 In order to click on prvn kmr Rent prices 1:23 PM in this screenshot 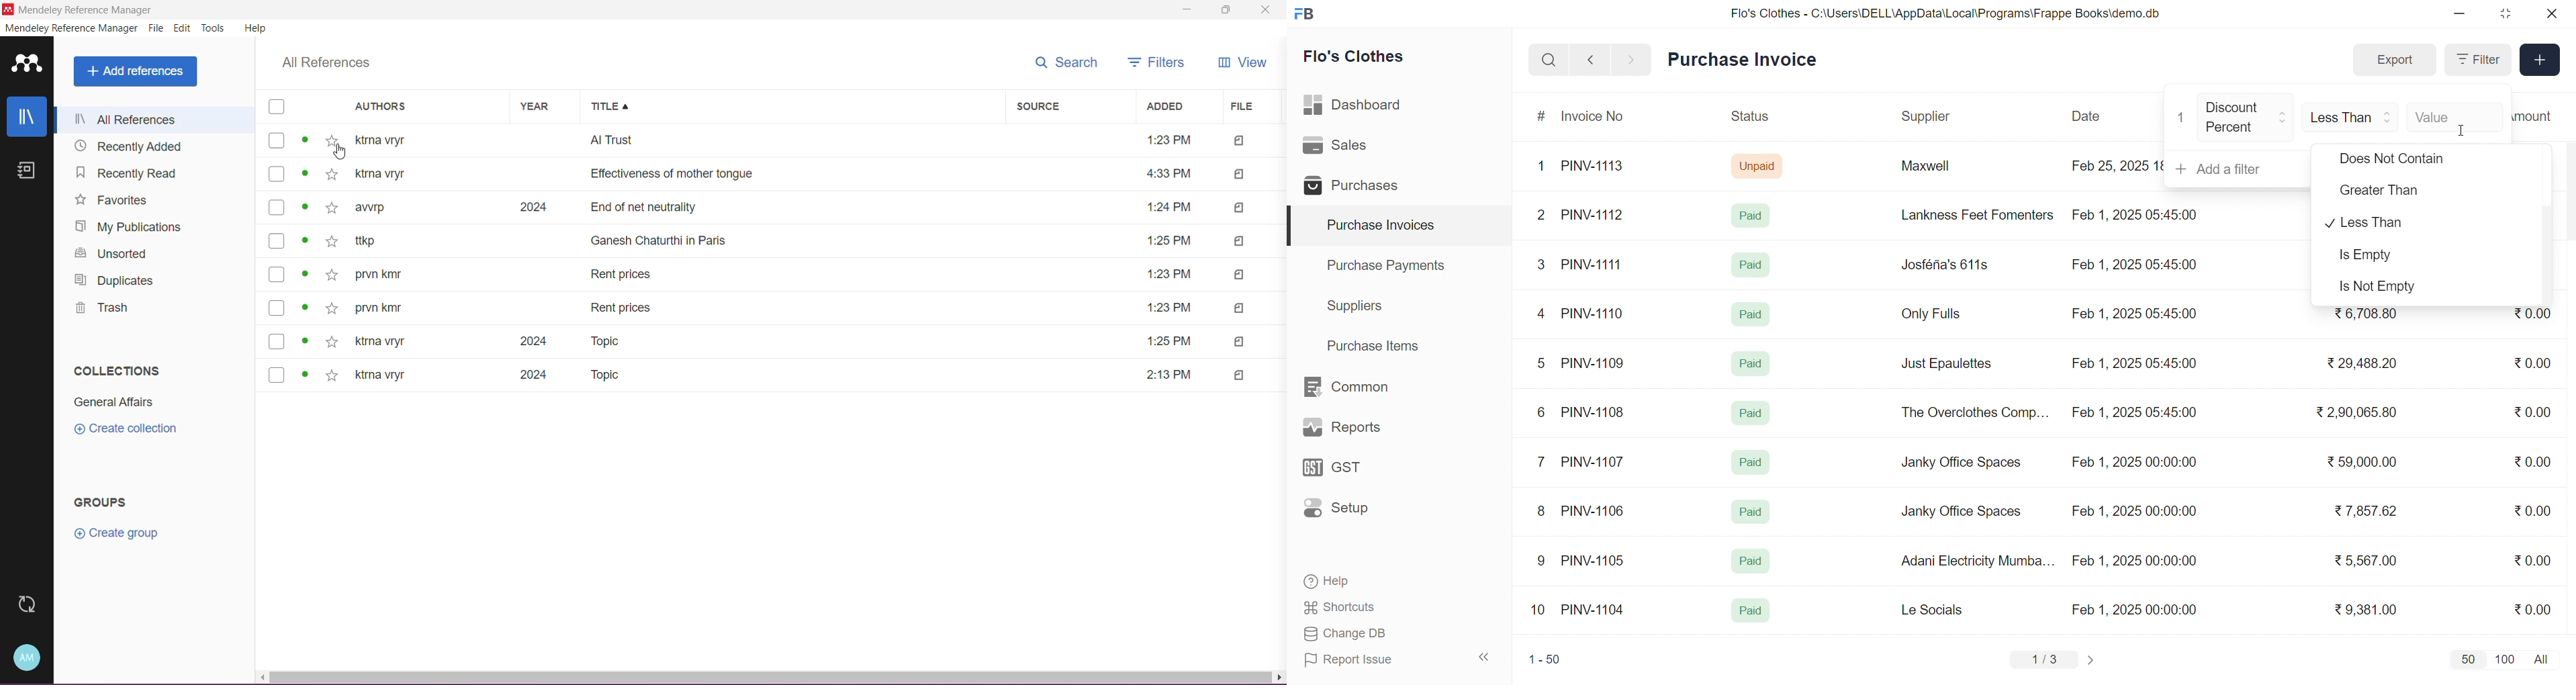, I will do `click(775, 274)`.